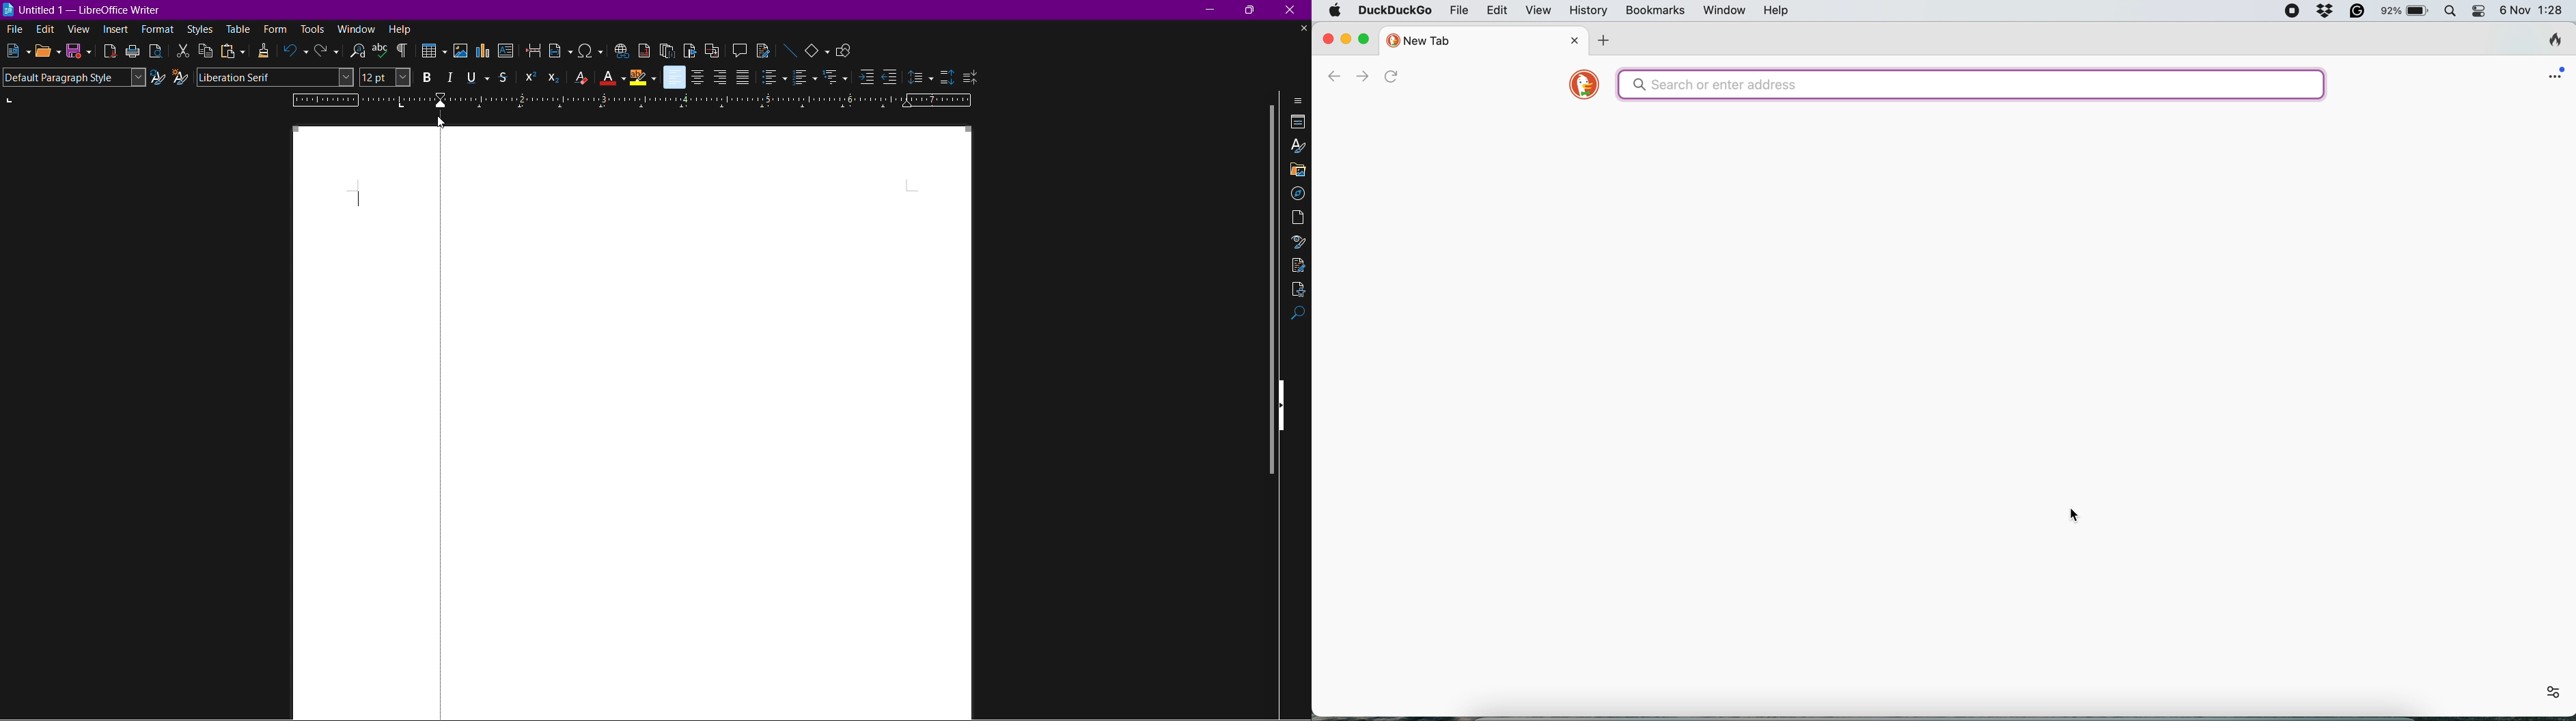 This screenshot has height=728, width=2576. What do you see at coordinates (276, 78) in the screenshot?
I see `Font` at bounding box center [276, 78].